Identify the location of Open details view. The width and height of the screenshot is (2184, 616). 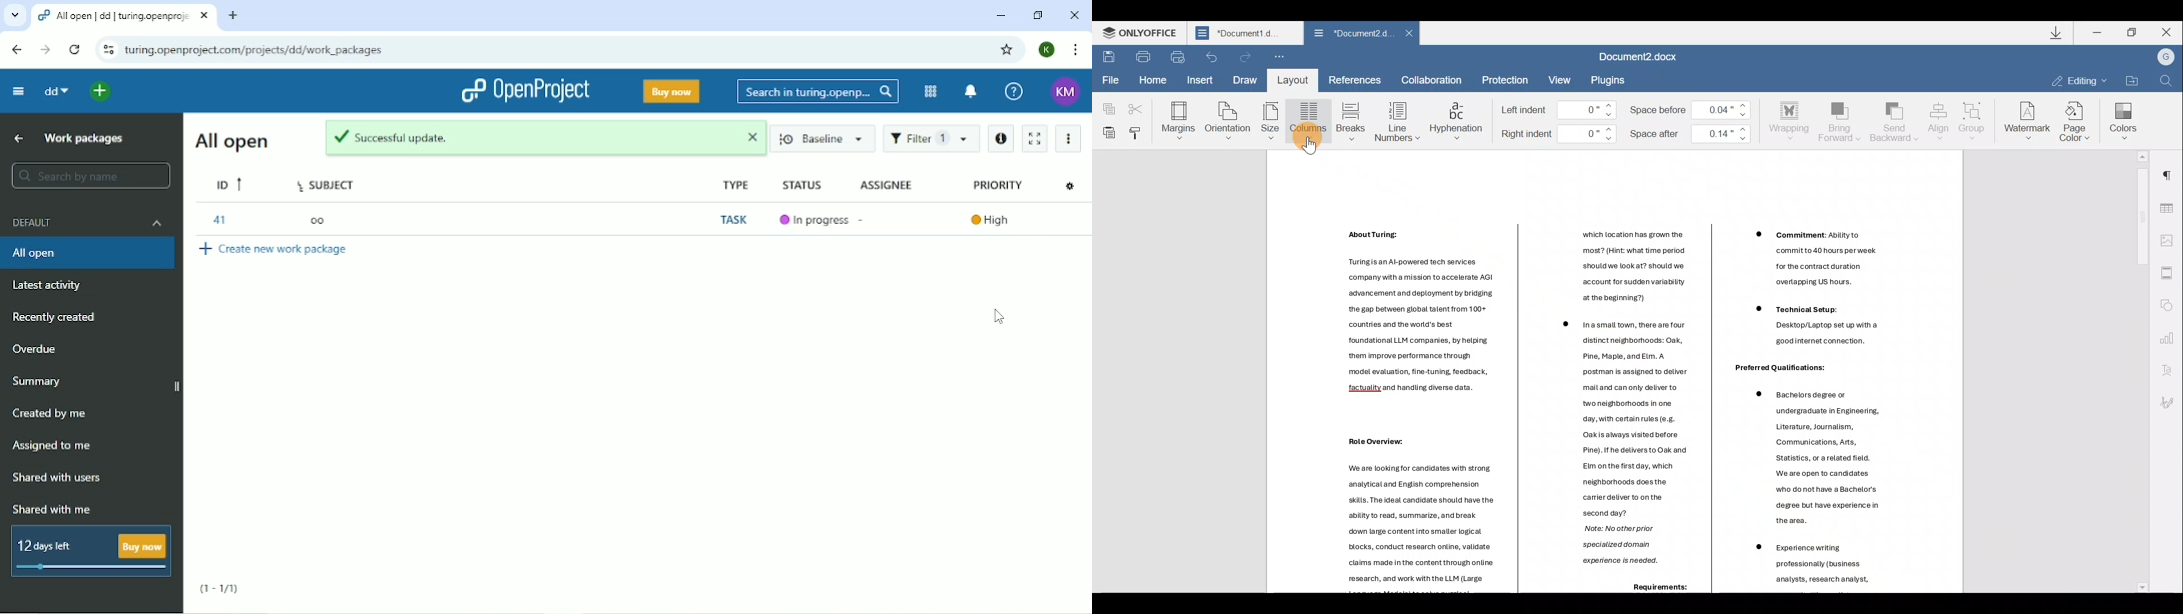
(1000, 140).